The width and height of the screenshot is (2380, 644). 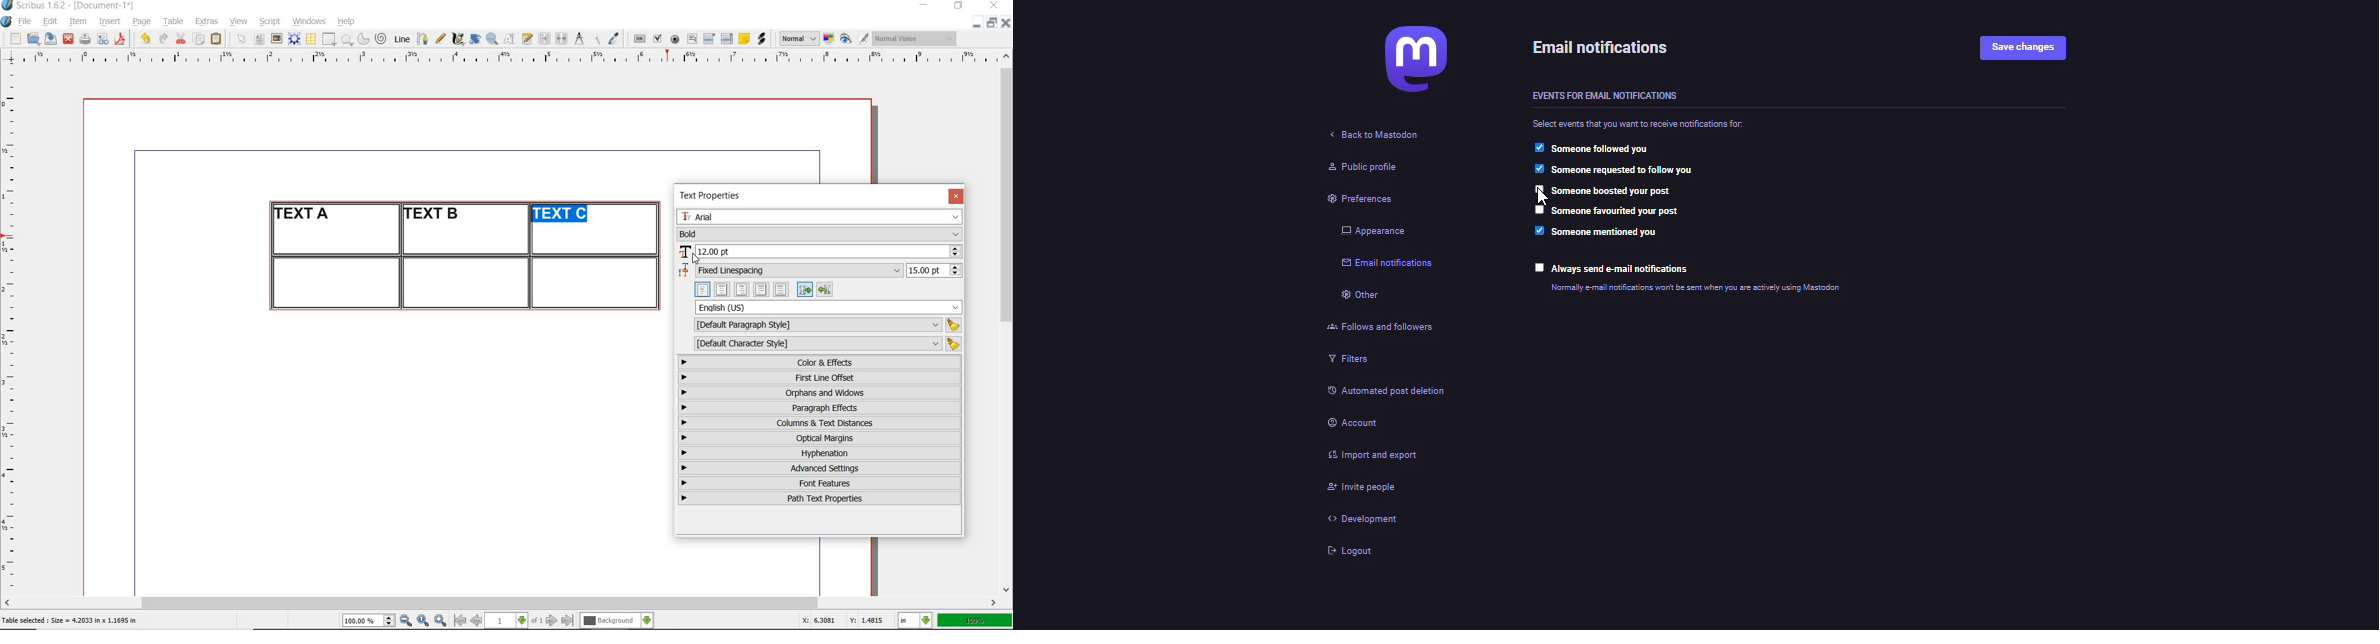 What do you see at coordinates (675, 40) in the screenshot?
I see `pdf radio button` at bounding box center [675, 40].